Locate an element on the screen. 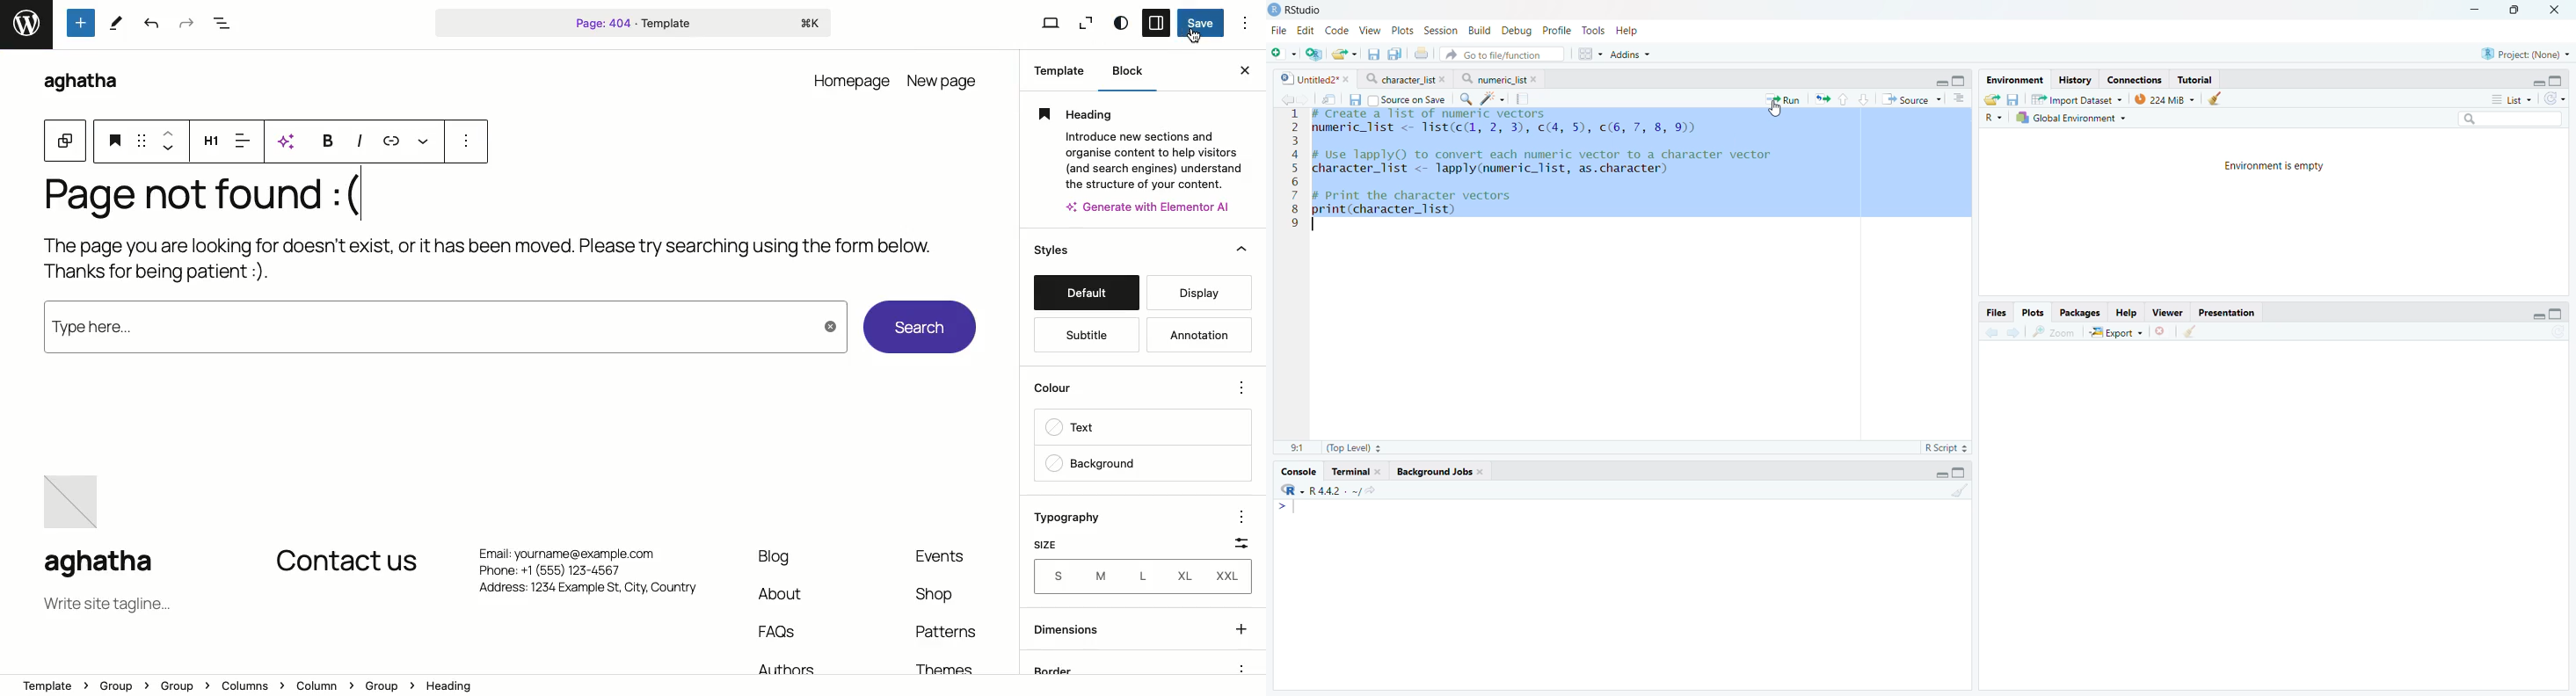  Sizes is located at coordinates (1057, 576).